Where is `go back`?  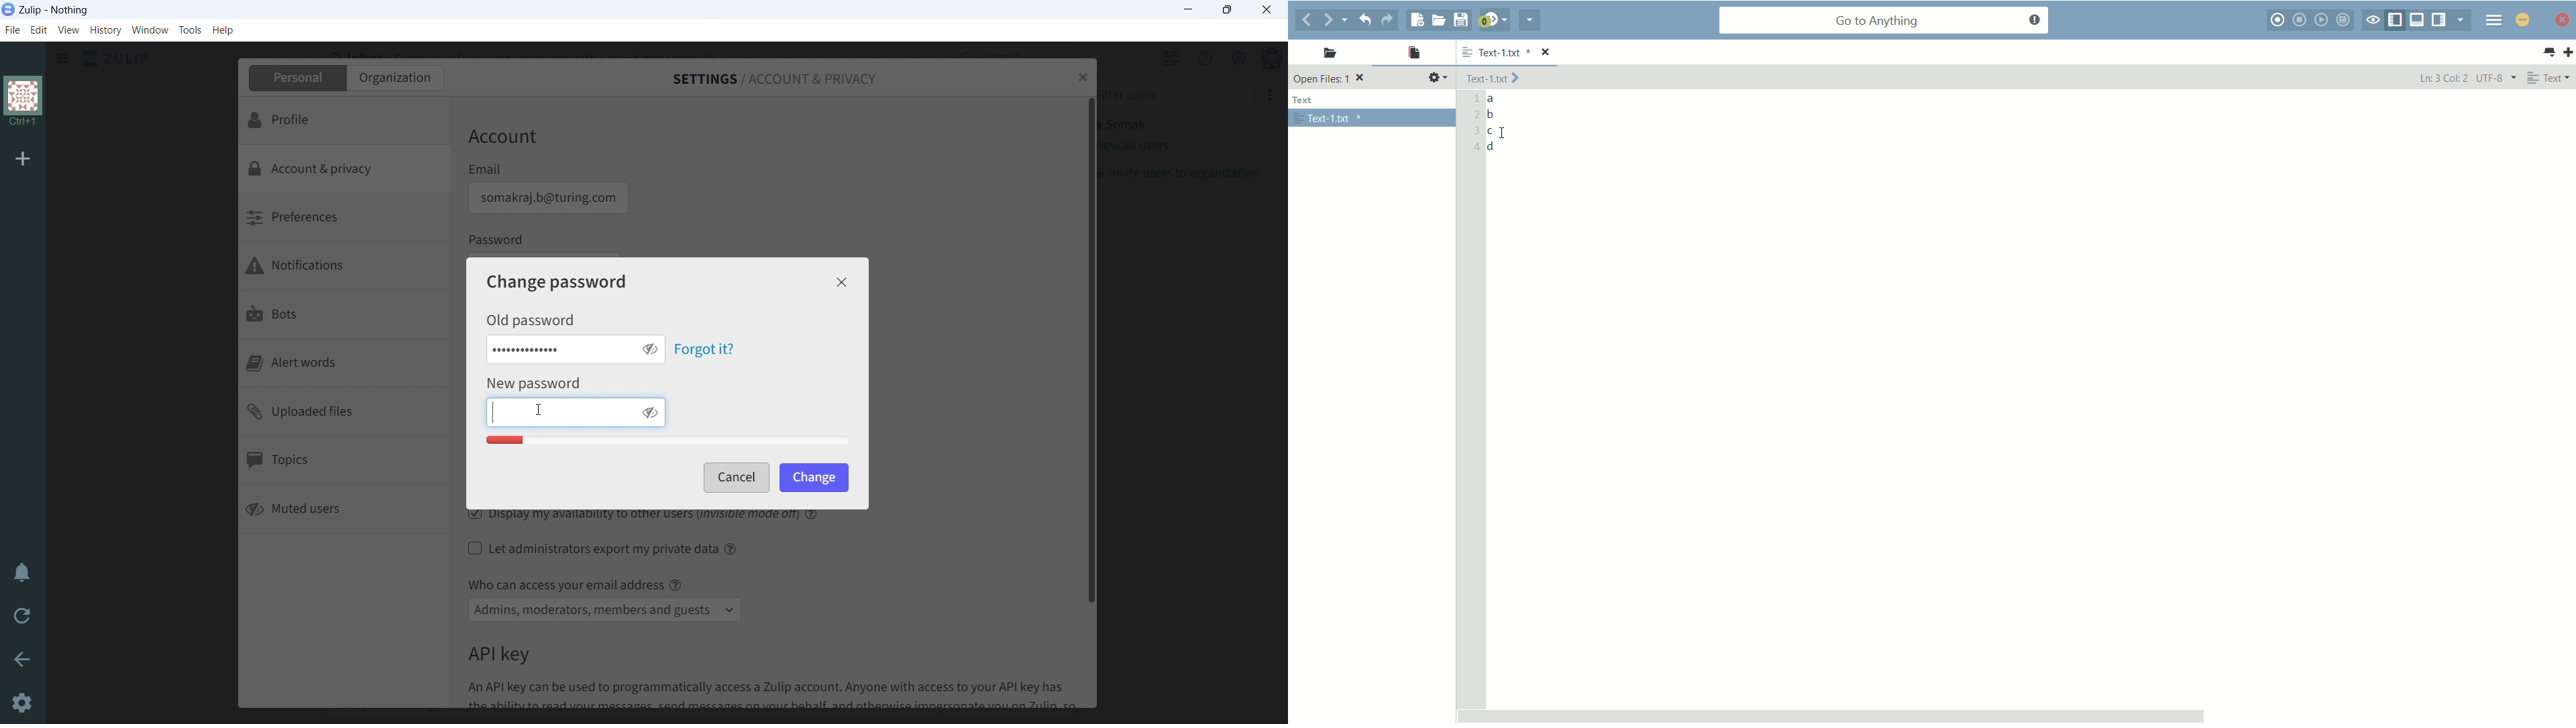 go back is located at coordinates (23, 658).